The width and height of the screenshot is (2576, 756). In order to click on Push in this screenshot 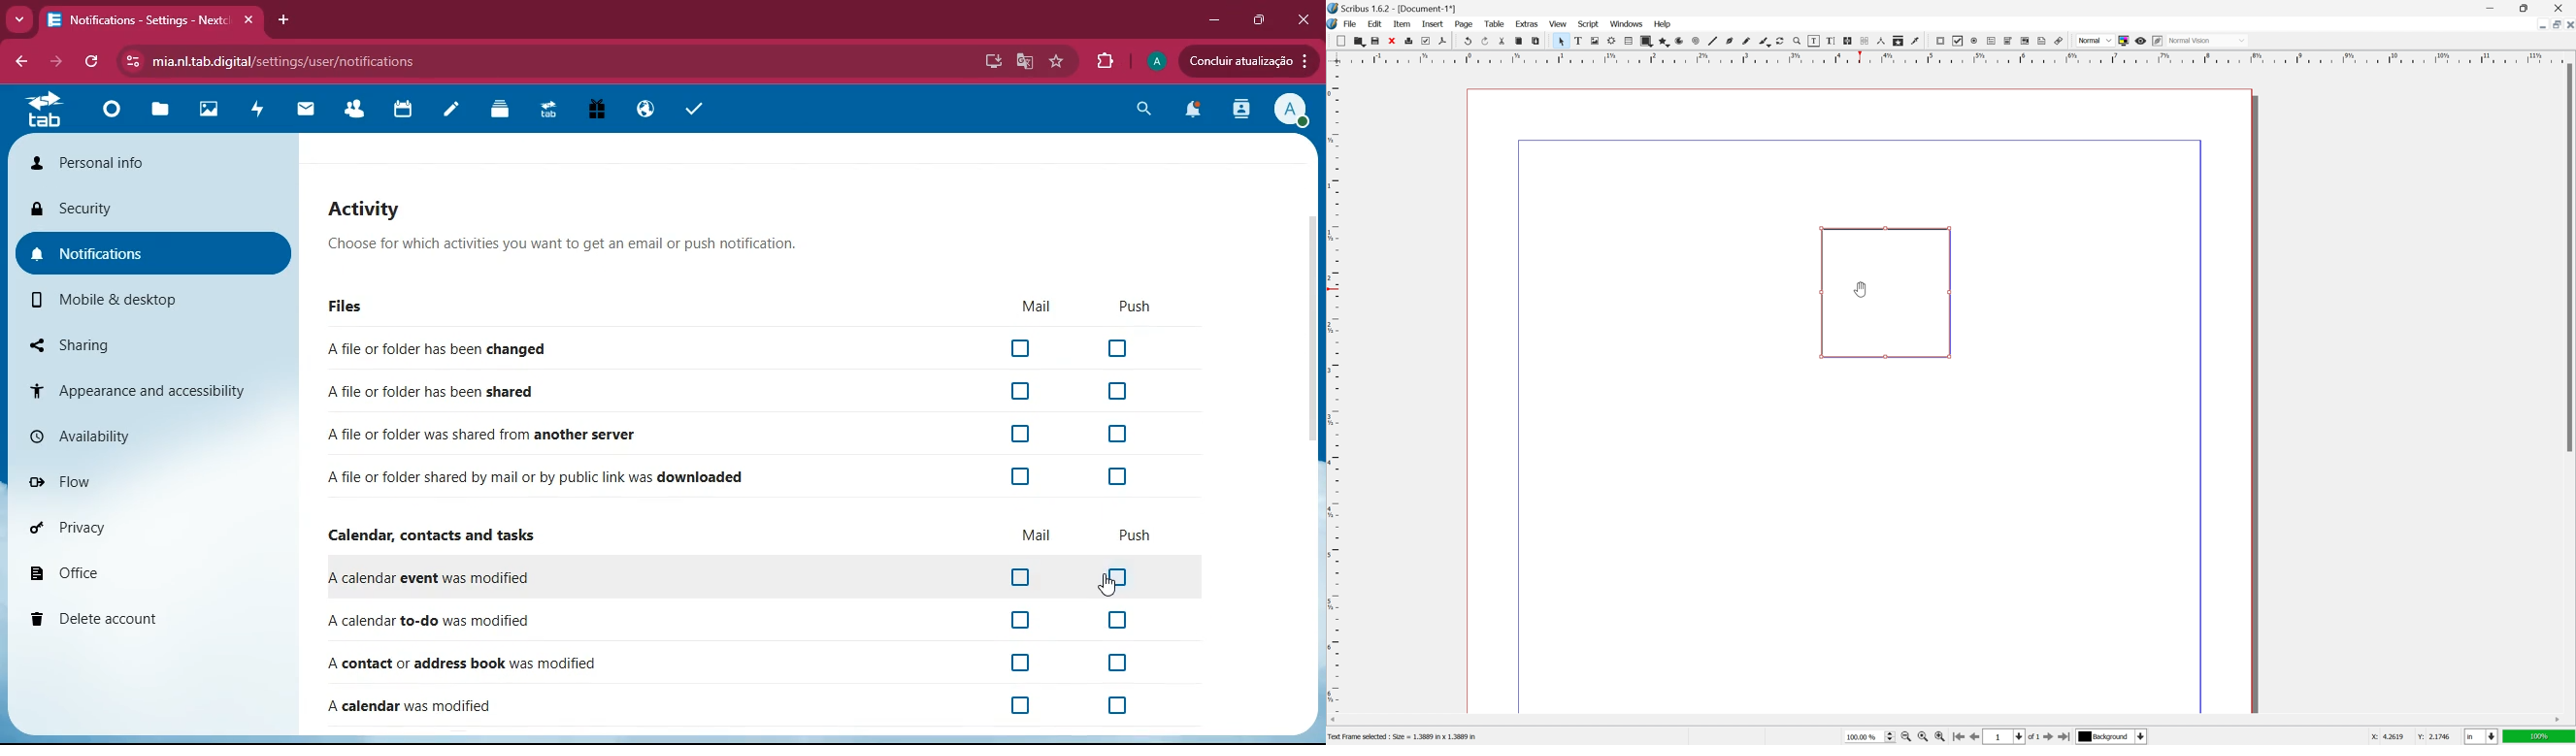, I will do `click(1129, 308)`.